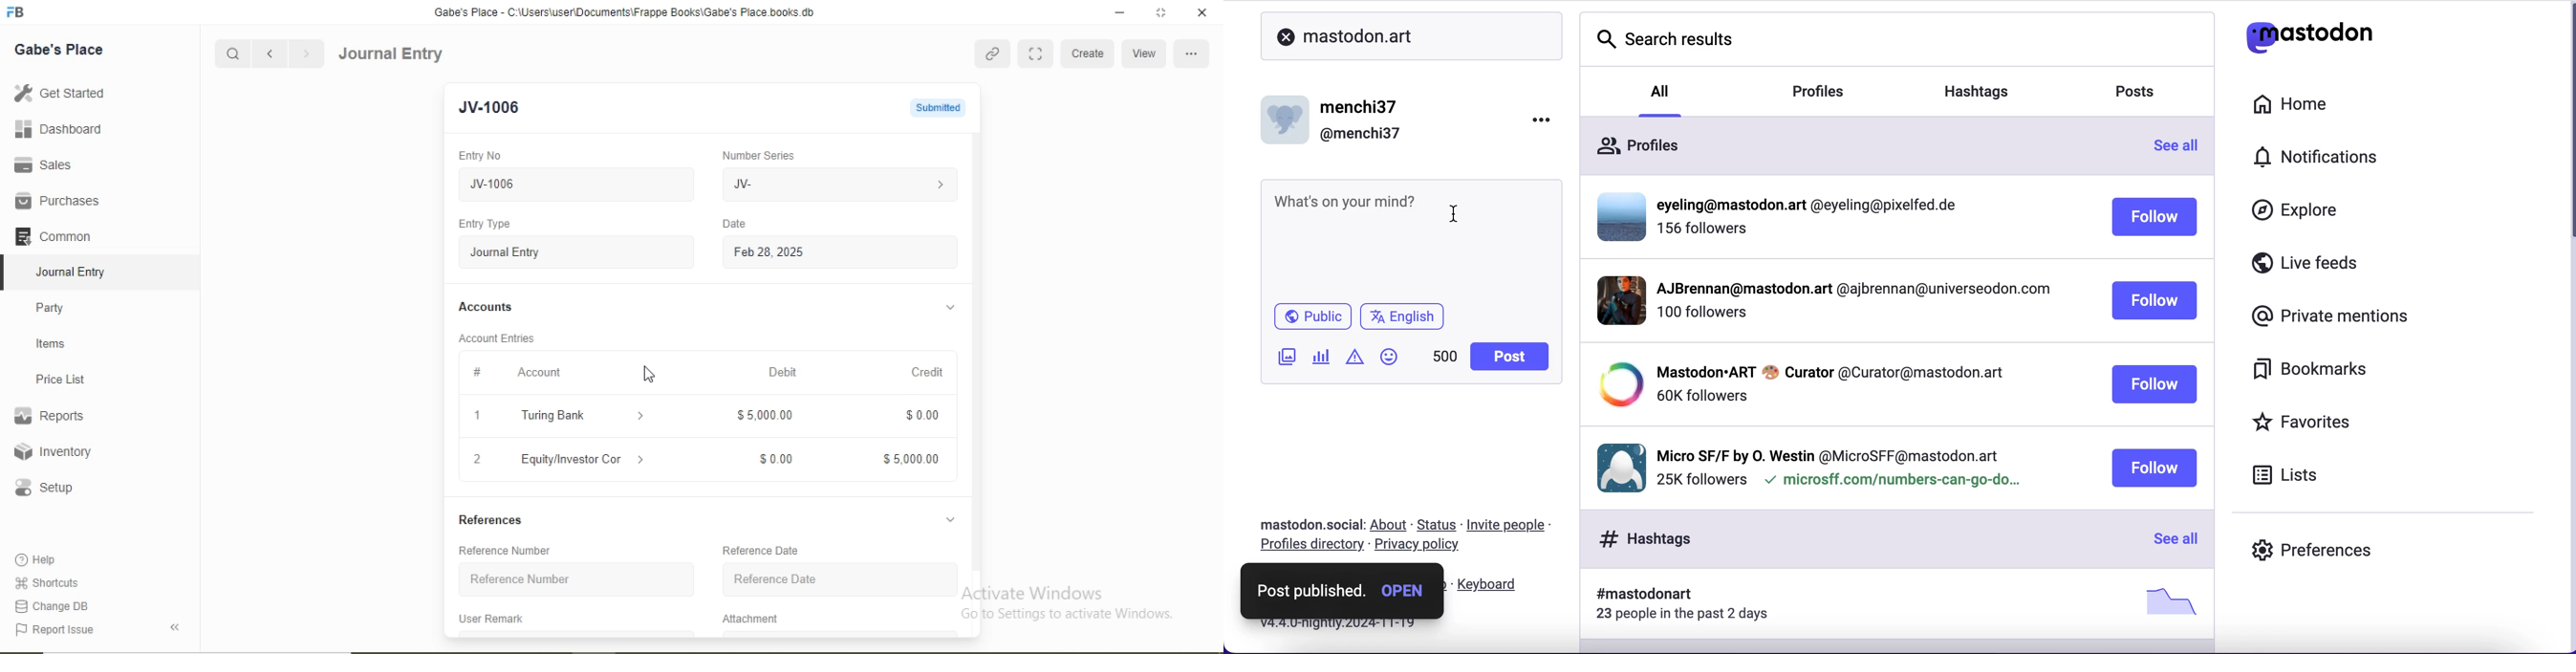 The image size is (2576, 672). Describe the element at coordinates (56, 201) in the screenshot. I see `Purchases` at that location.